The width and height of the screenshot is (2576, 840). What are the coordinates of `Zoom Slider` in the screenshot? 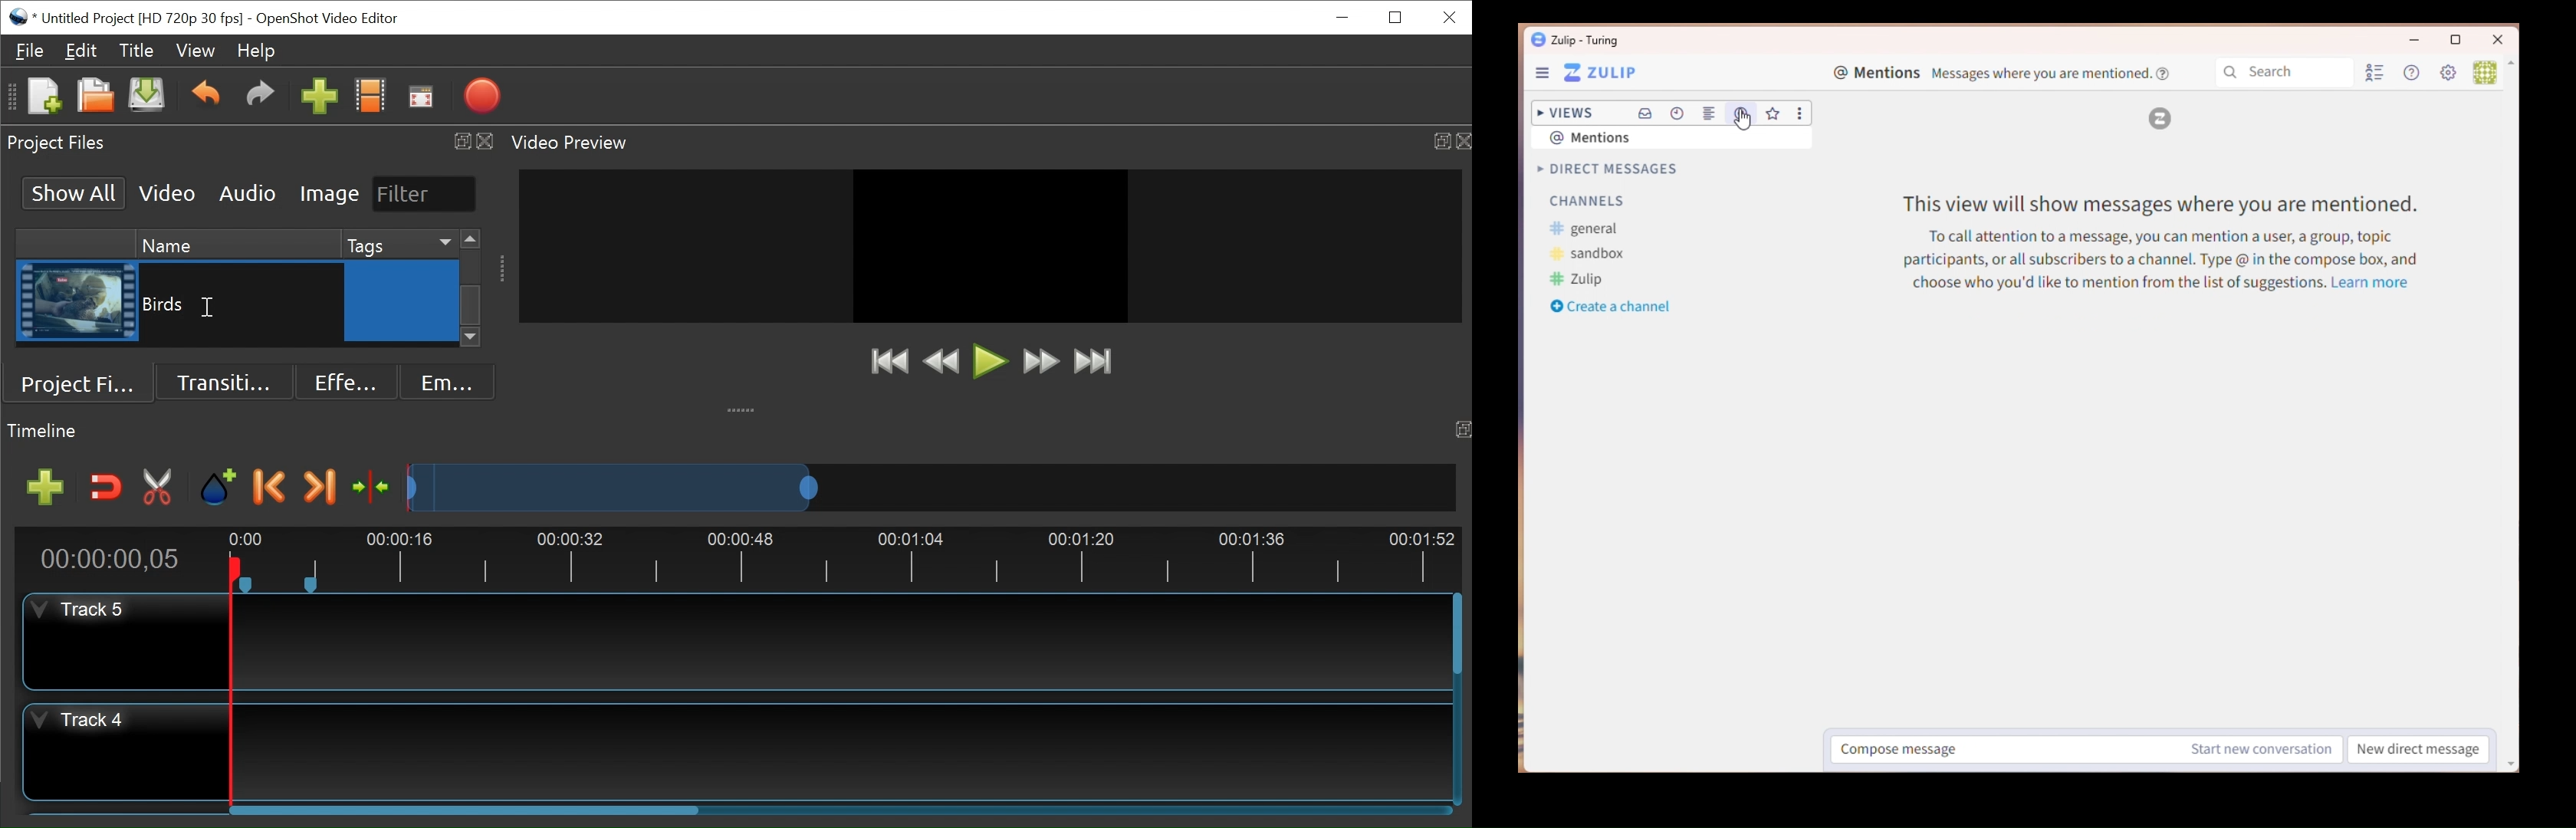 It's located at (925, 485).